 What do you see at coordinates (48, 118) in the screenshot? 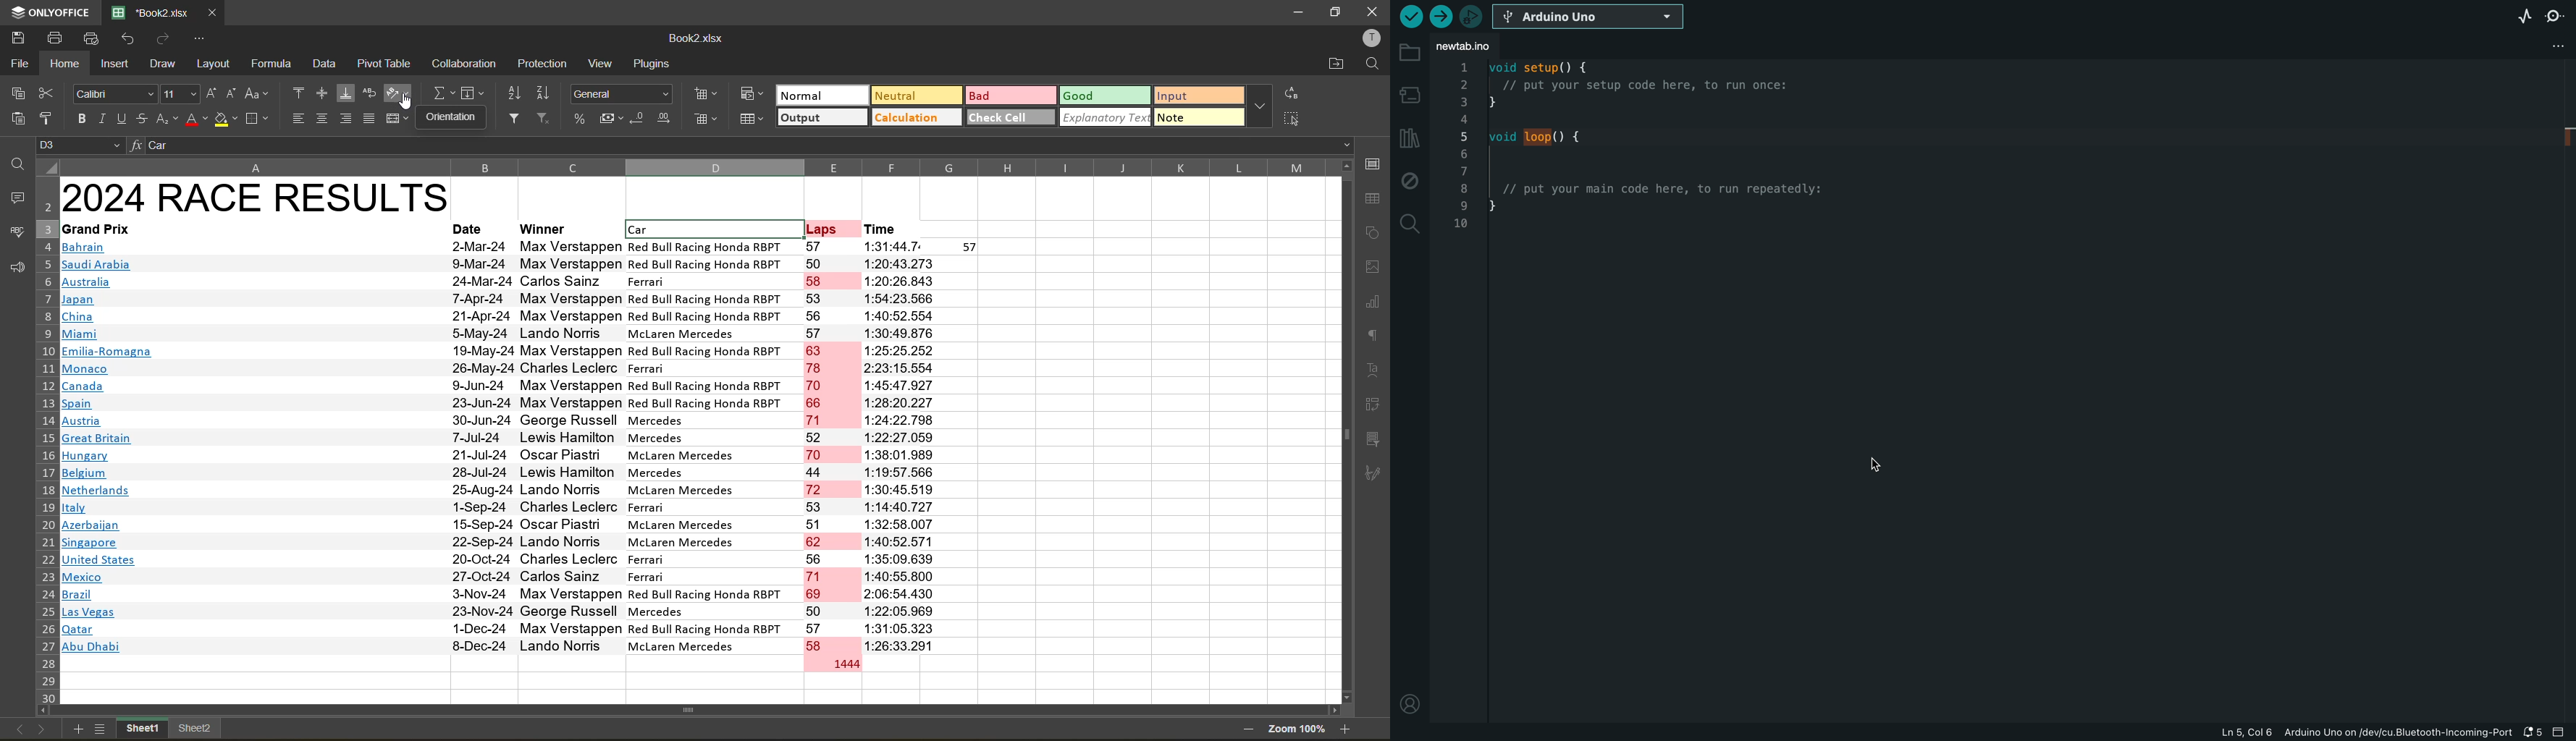
I see `copy style` at bounding box center [48, 118].